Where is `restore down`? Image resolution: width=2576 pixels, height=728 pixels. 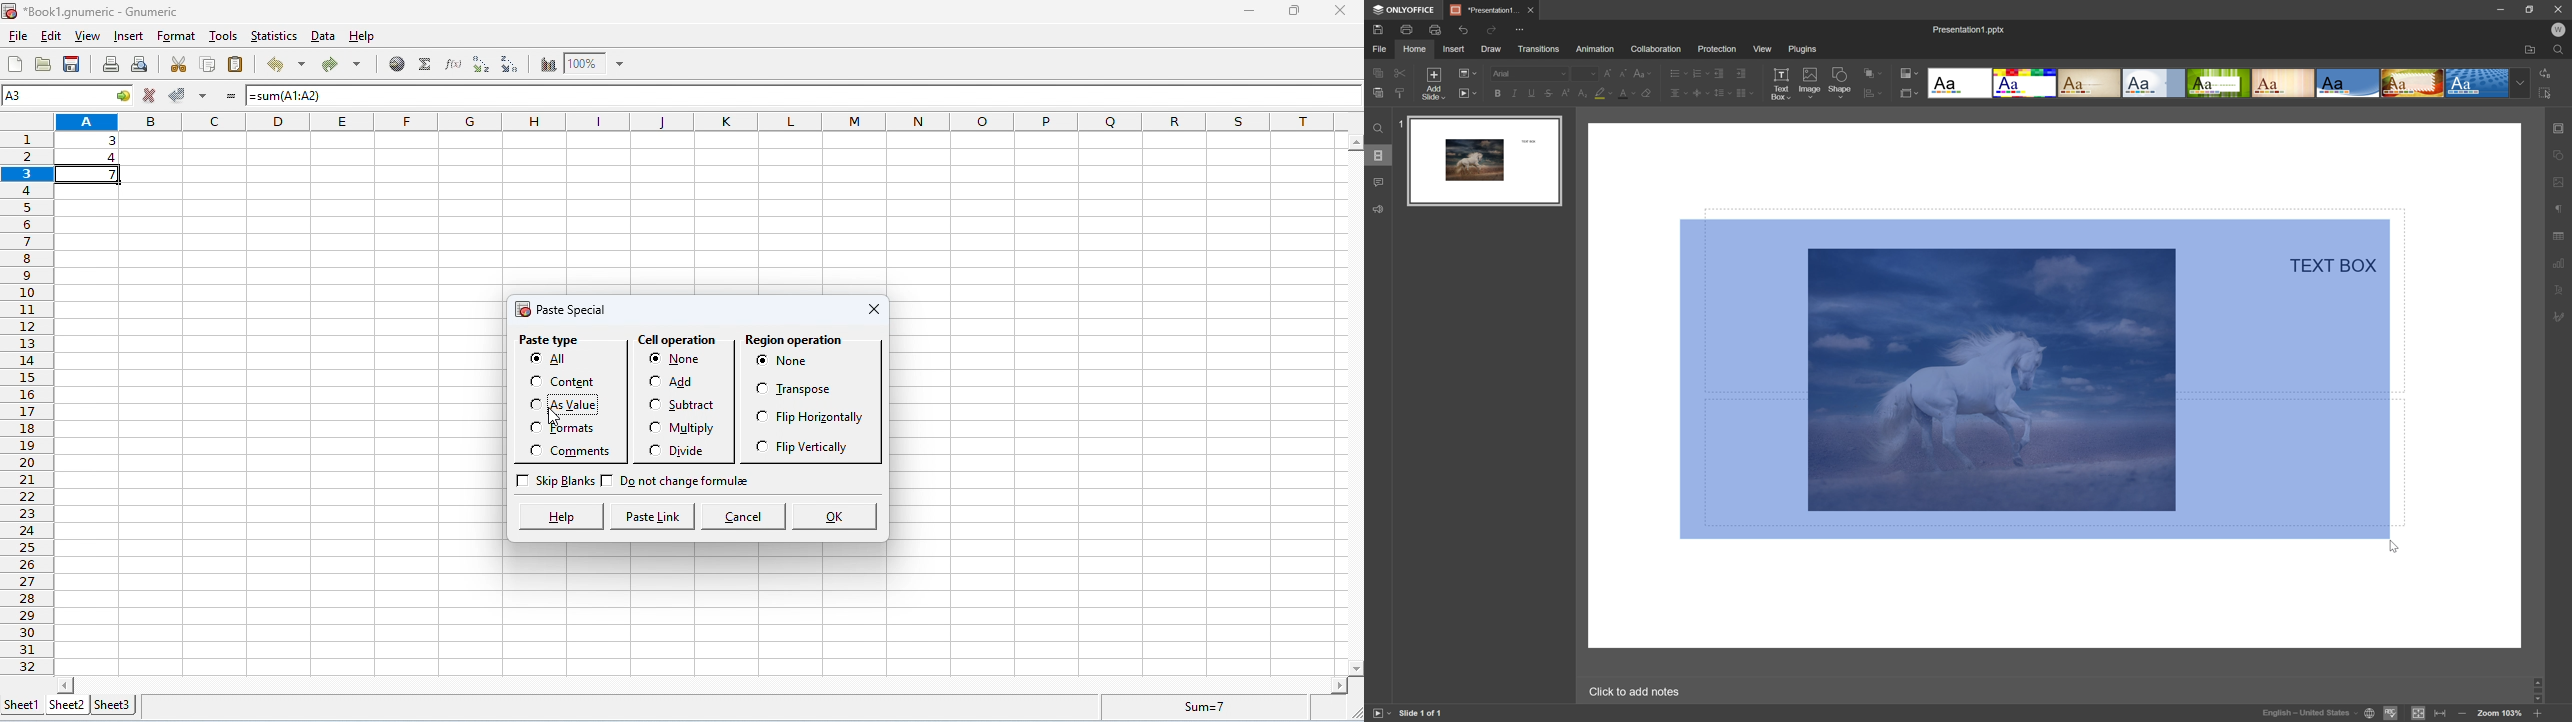 restore down is located at coordinates (2531, 7).